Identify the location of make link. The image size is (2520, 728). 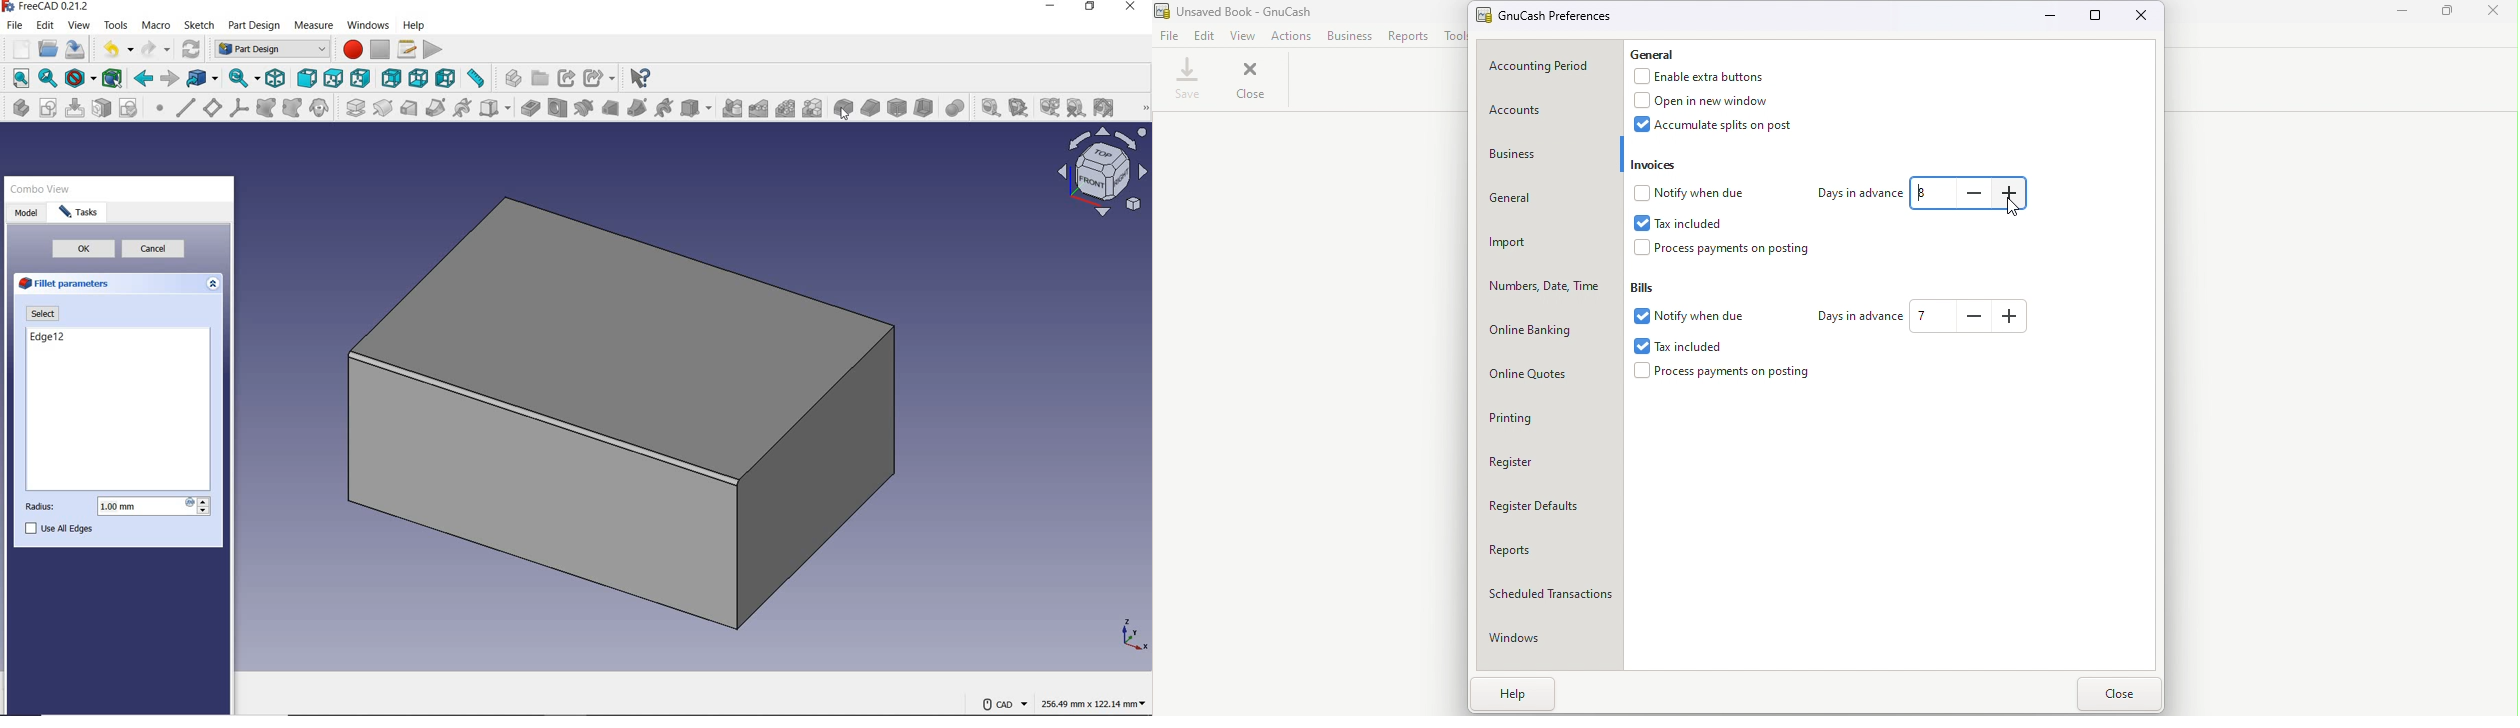
(566, 80).